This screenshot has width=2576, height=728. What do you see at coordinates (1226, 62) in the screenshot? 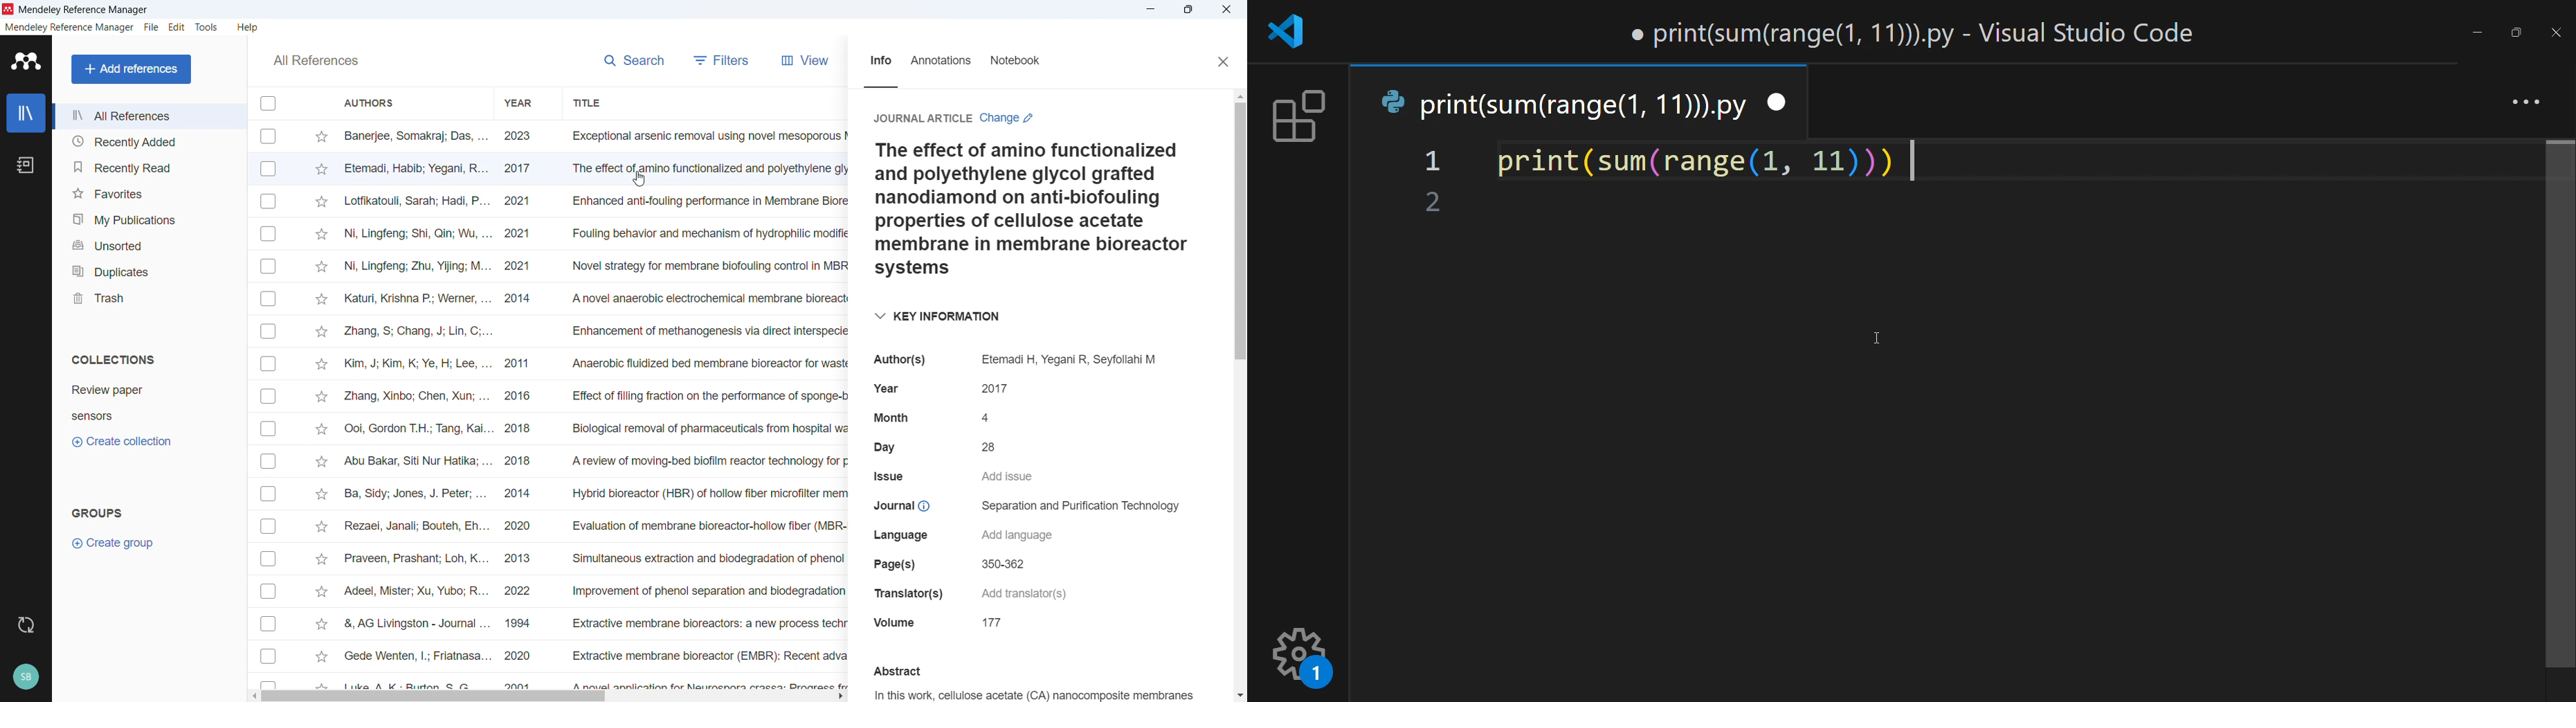
I see `Close ` at bounding box center [1226, 62].